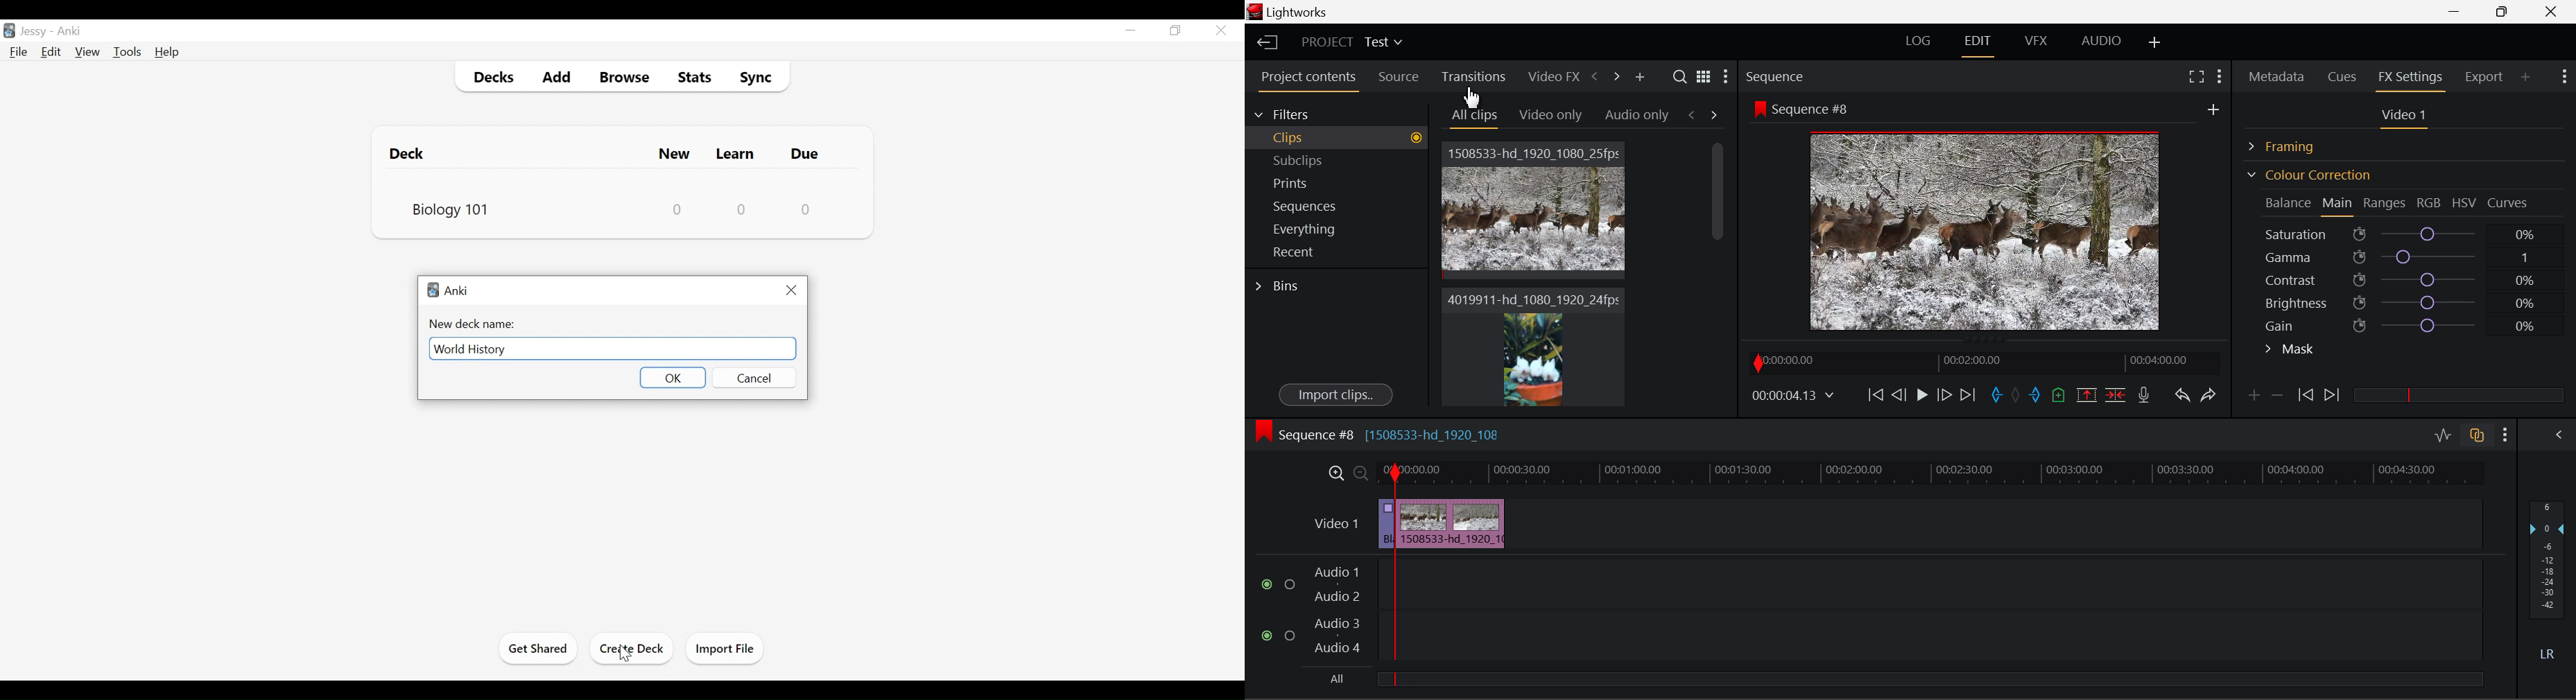  What do you see at coordinates (626, 655) in the screenshot?
I see `Cursor` at bounding box center [626, 655].